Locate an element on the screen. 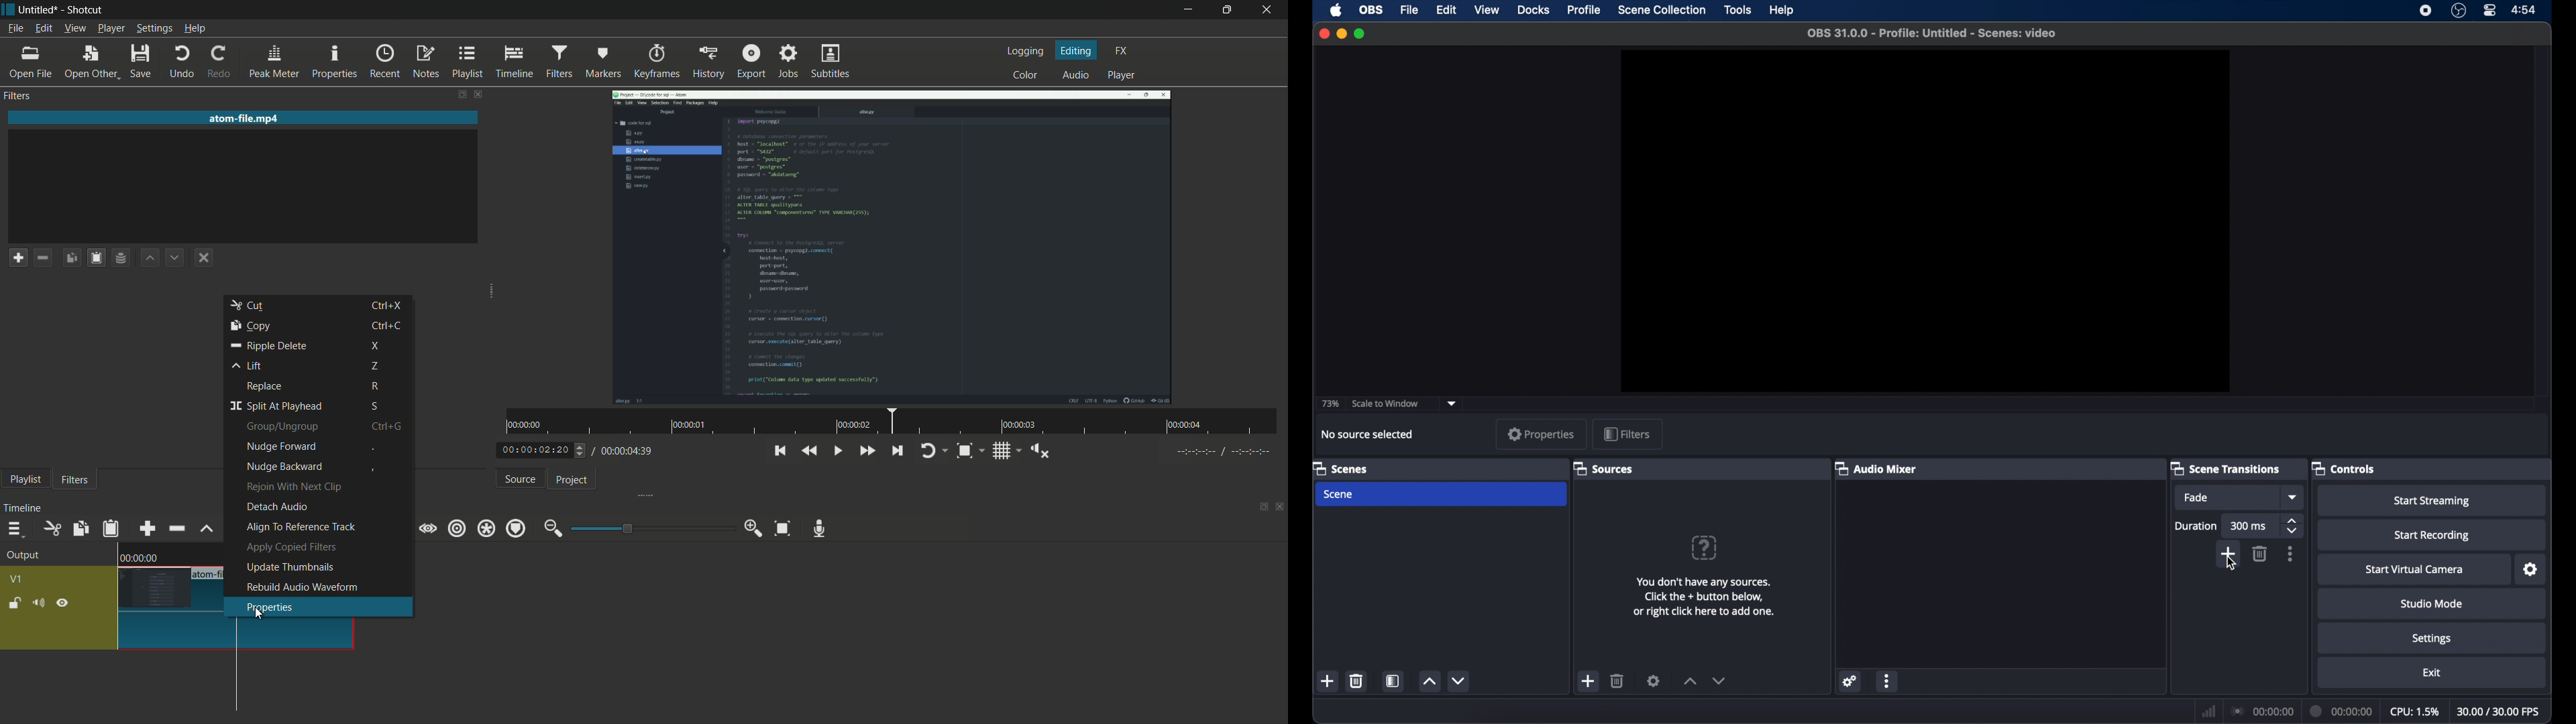 This screenshot has height=728, width=2576. delete is located at coordinates (1356, 681).